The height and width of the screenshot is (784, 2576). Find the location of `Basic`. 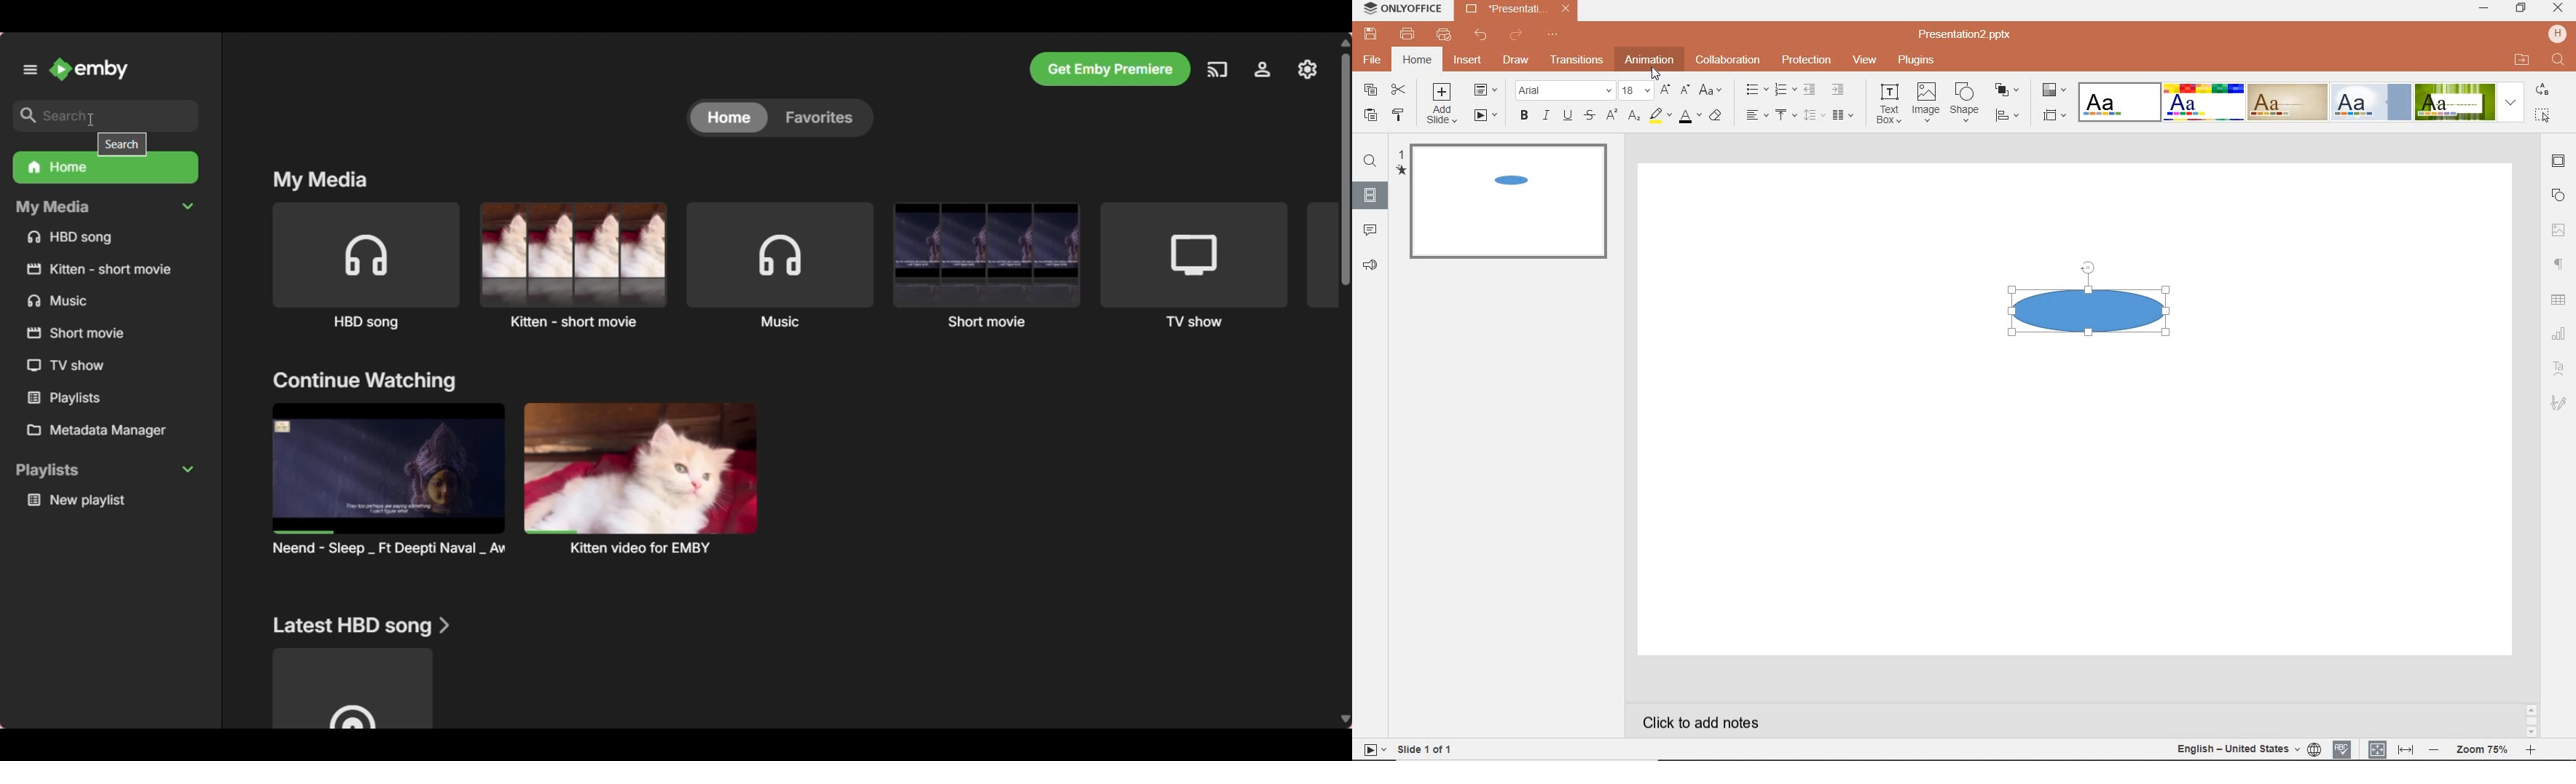

Basic is located at coordinates (2204, 101).